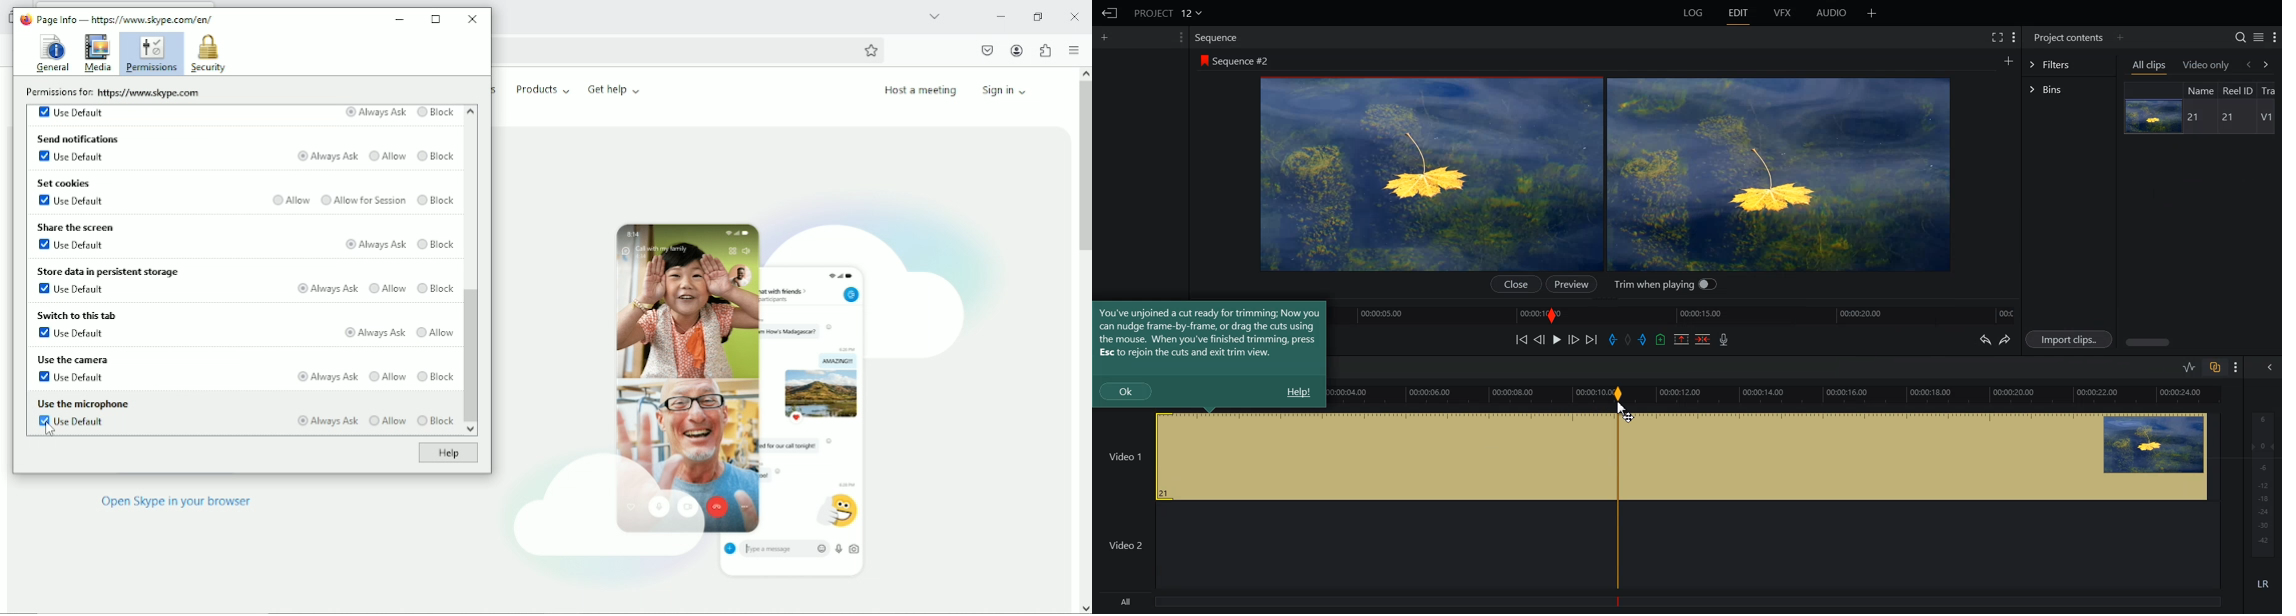 Image resolution: width=2296 pixels, height=616 pixels. What do you see at coordinates (114, 91) in the screenshot?
I see `Permissions for: www. skype com/en` at bounding box center [114, 91].